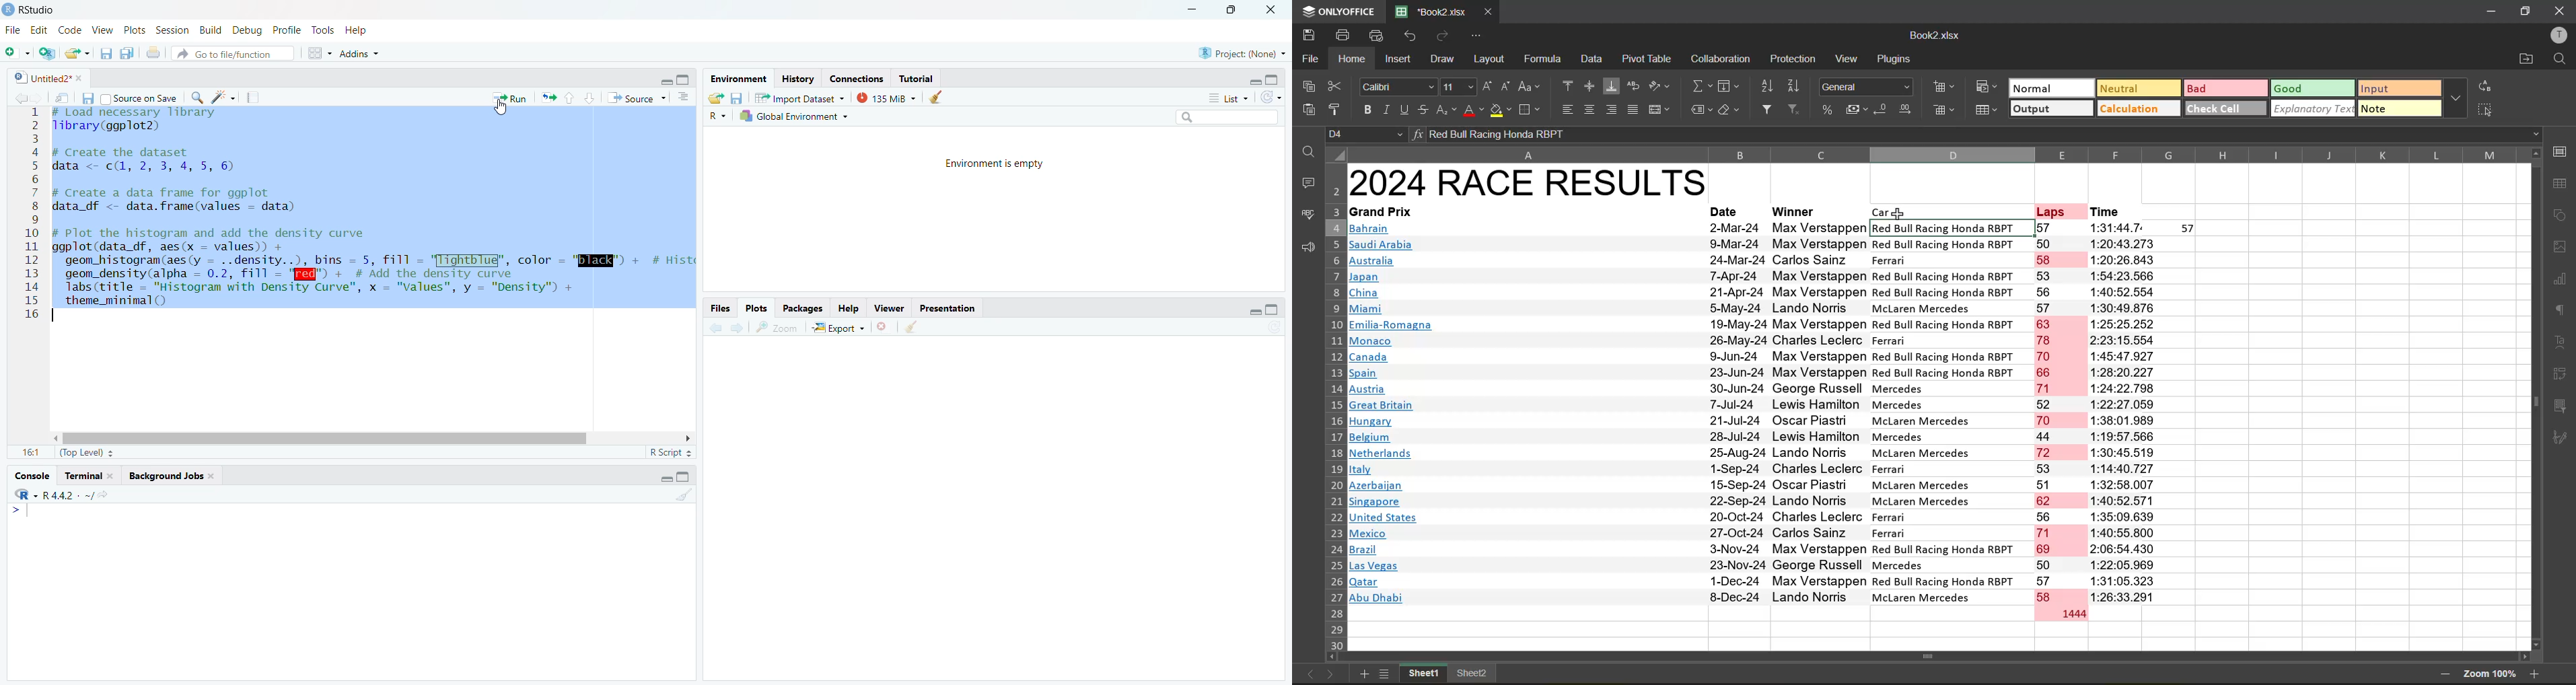  I want to click on move right, so click(689, 437).